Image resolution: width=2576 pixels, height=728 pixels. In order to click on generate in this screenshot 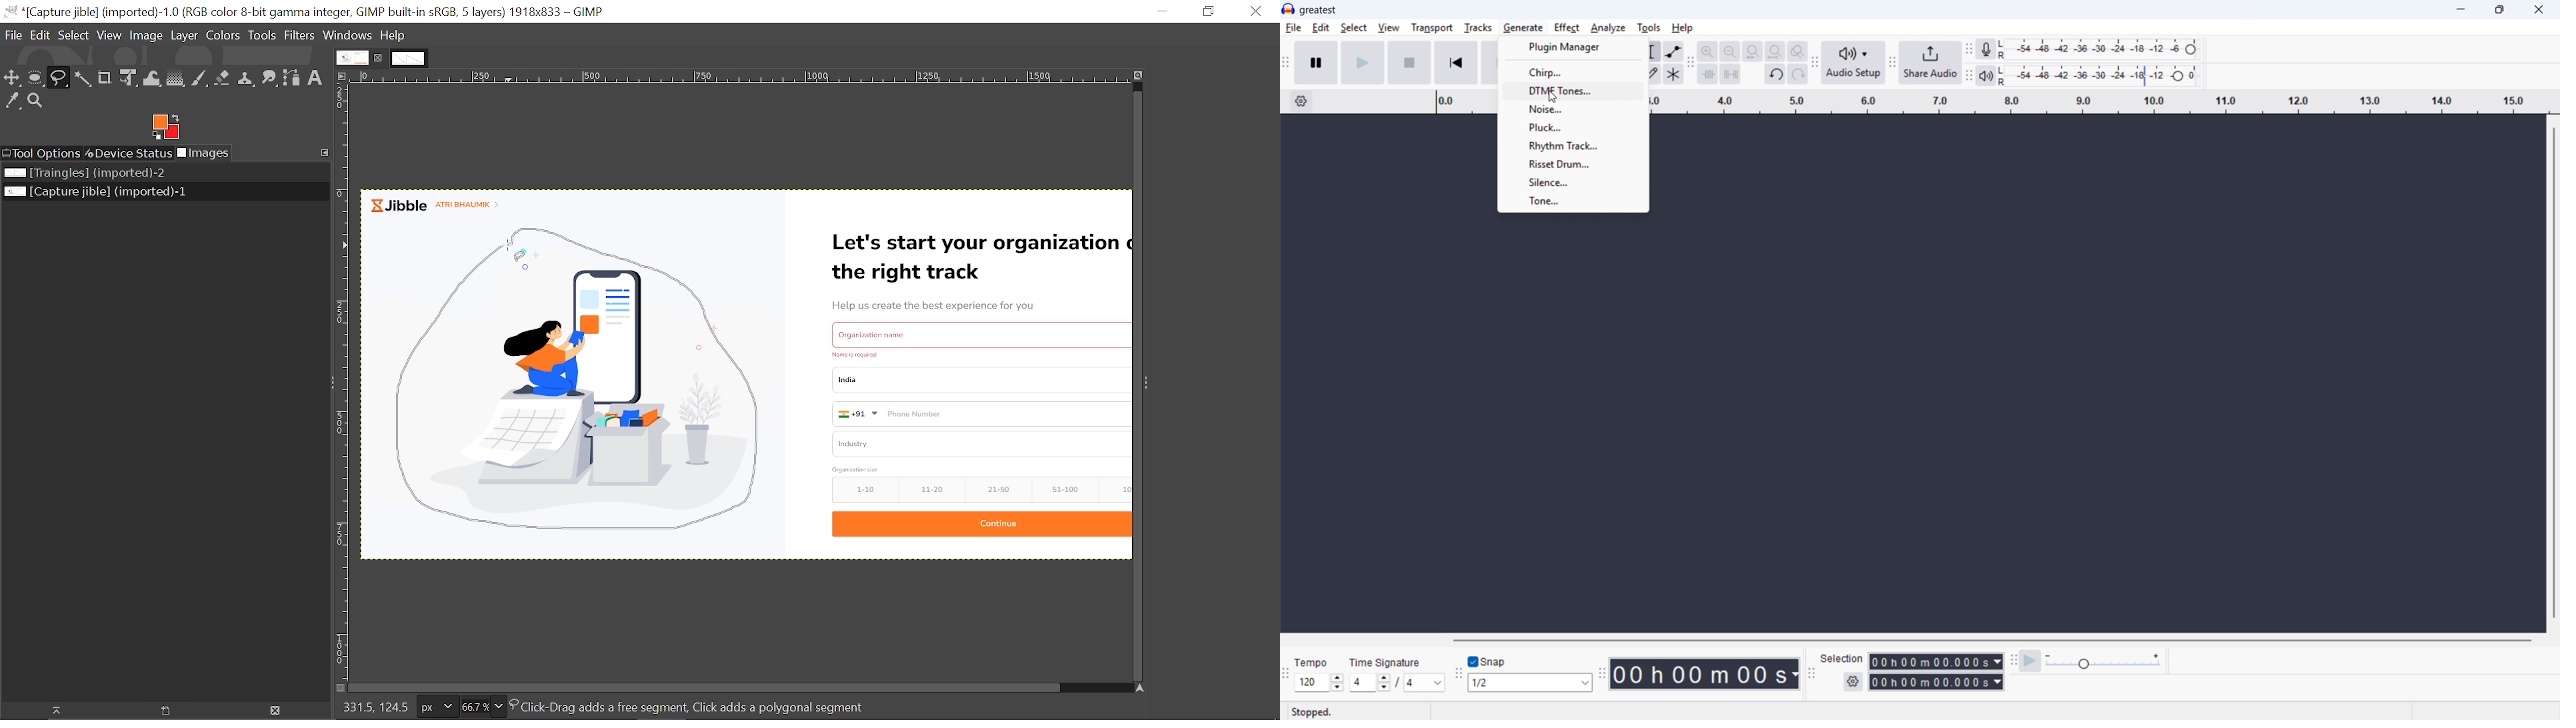, I will do `click(1522, 28)`.